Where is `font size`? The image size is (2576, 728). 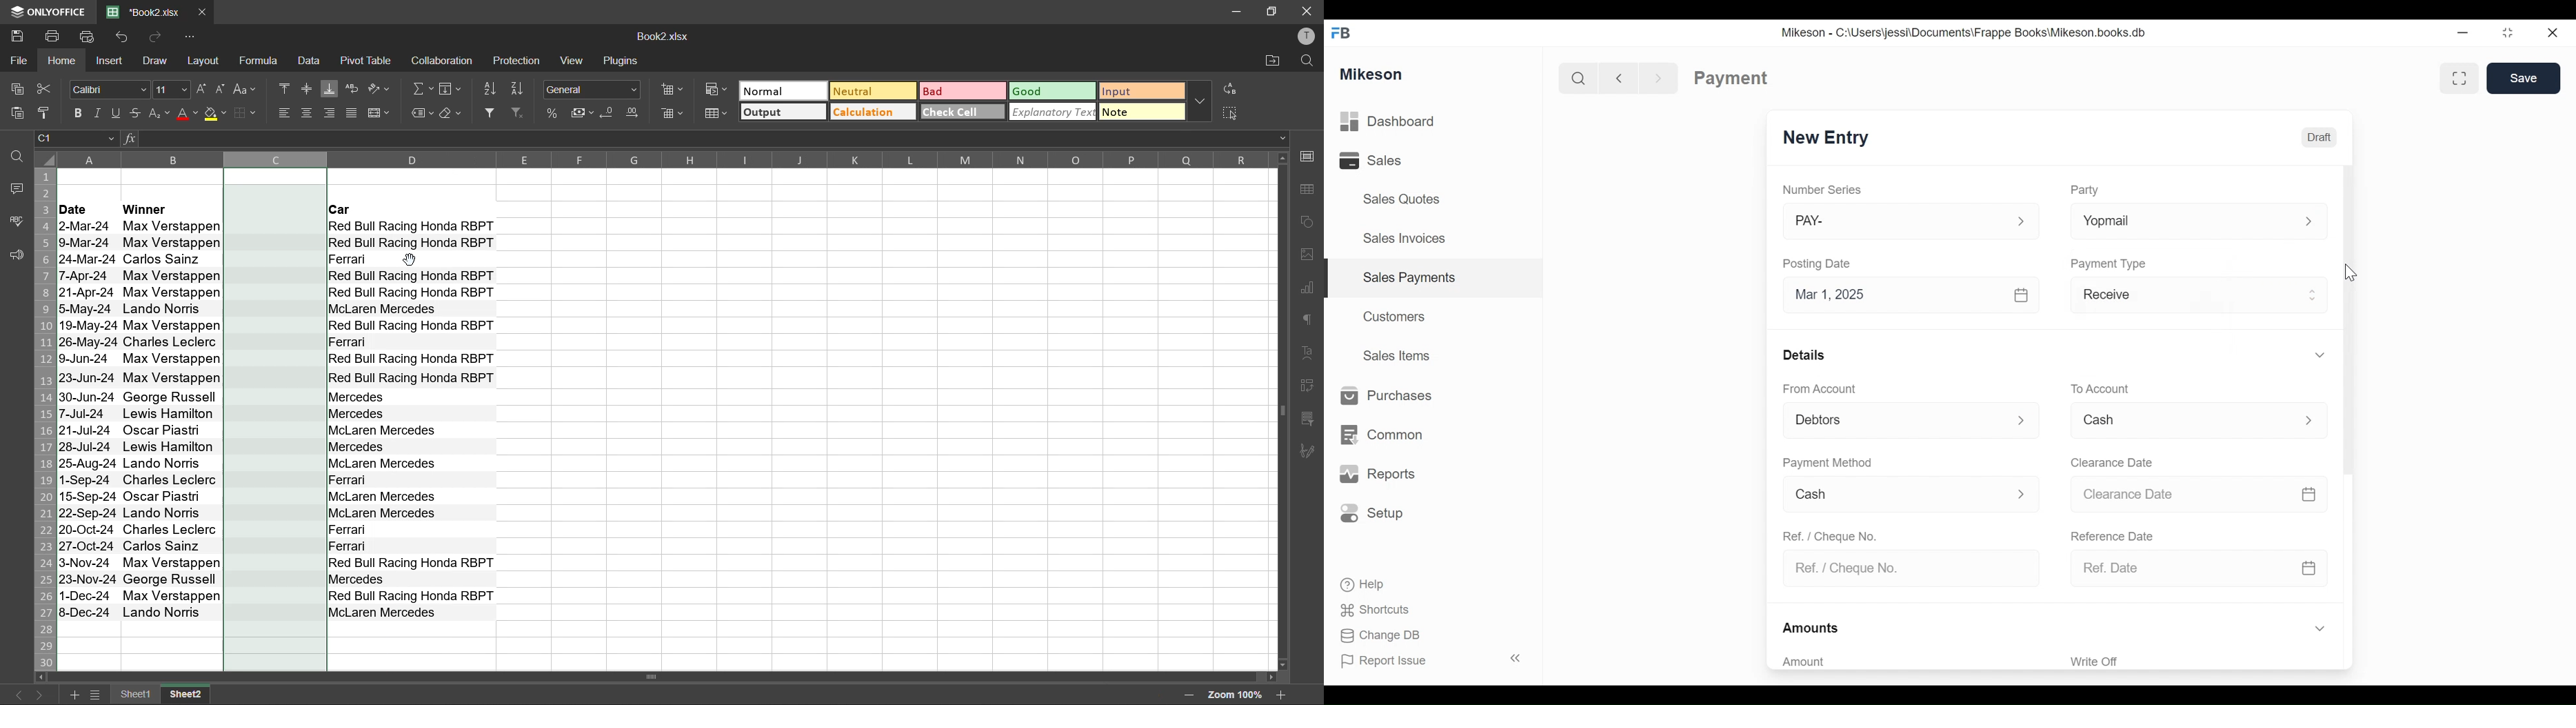
font size is located at coordinates (172, 90).